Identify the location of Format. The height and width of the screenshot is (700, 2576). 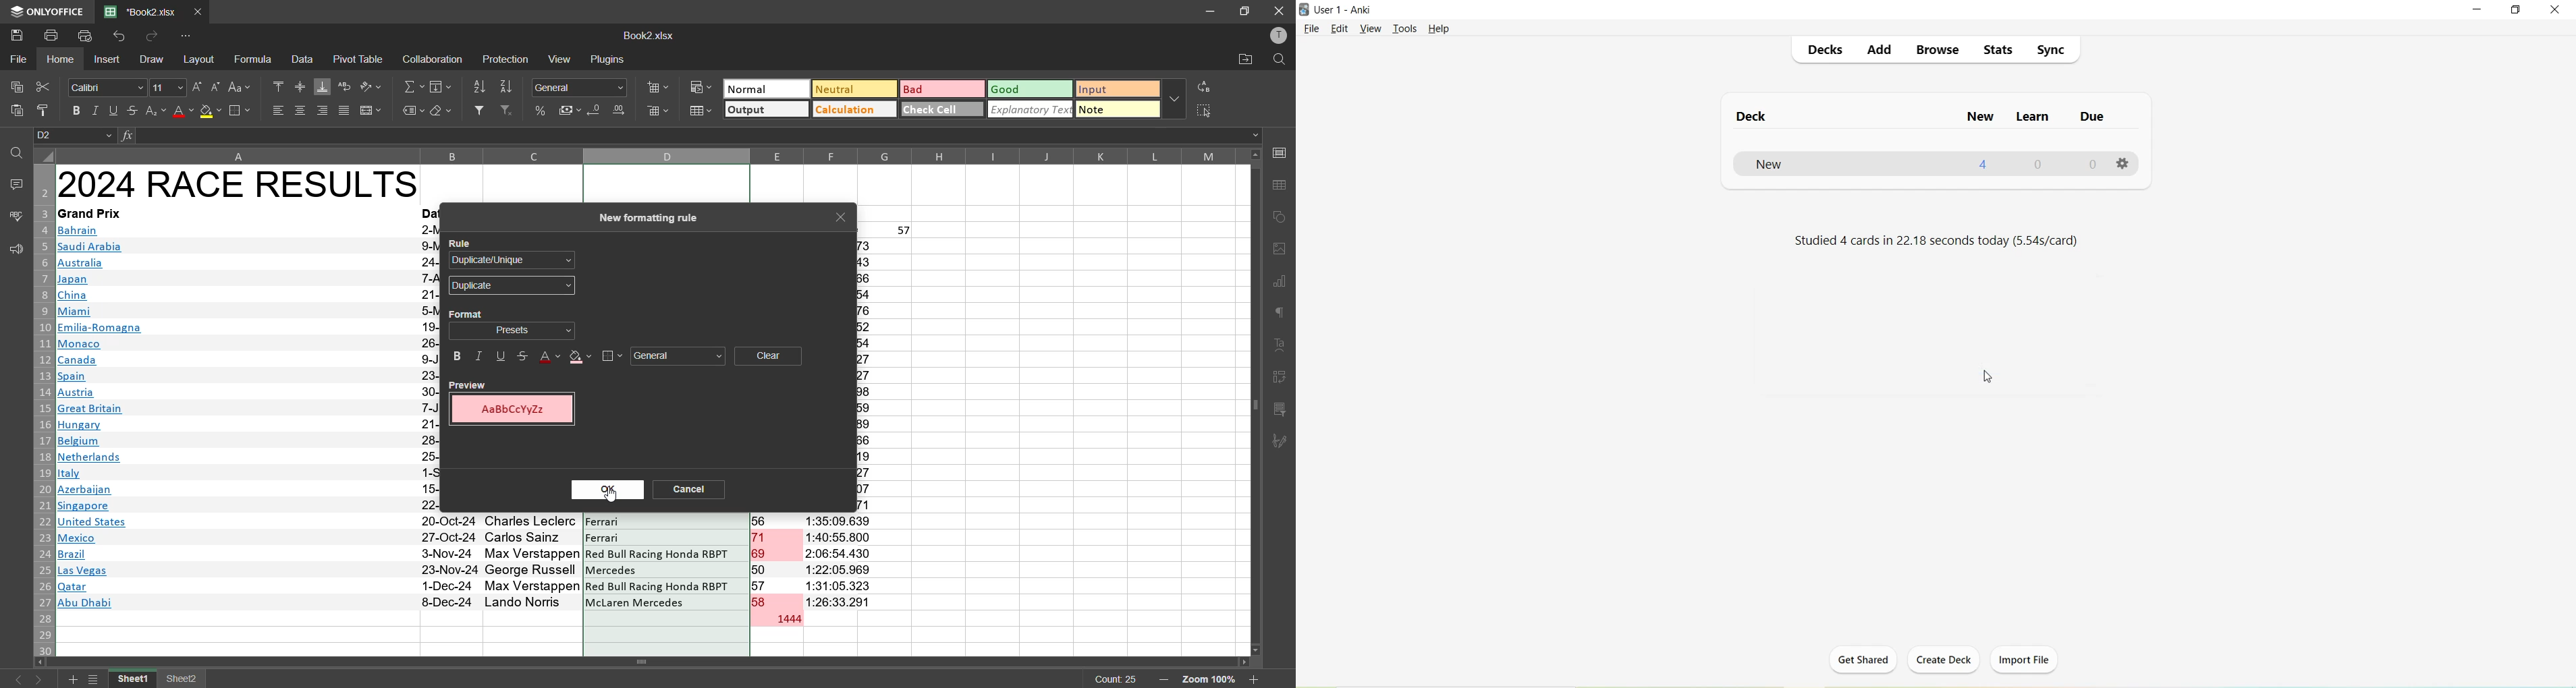
(467, 312).